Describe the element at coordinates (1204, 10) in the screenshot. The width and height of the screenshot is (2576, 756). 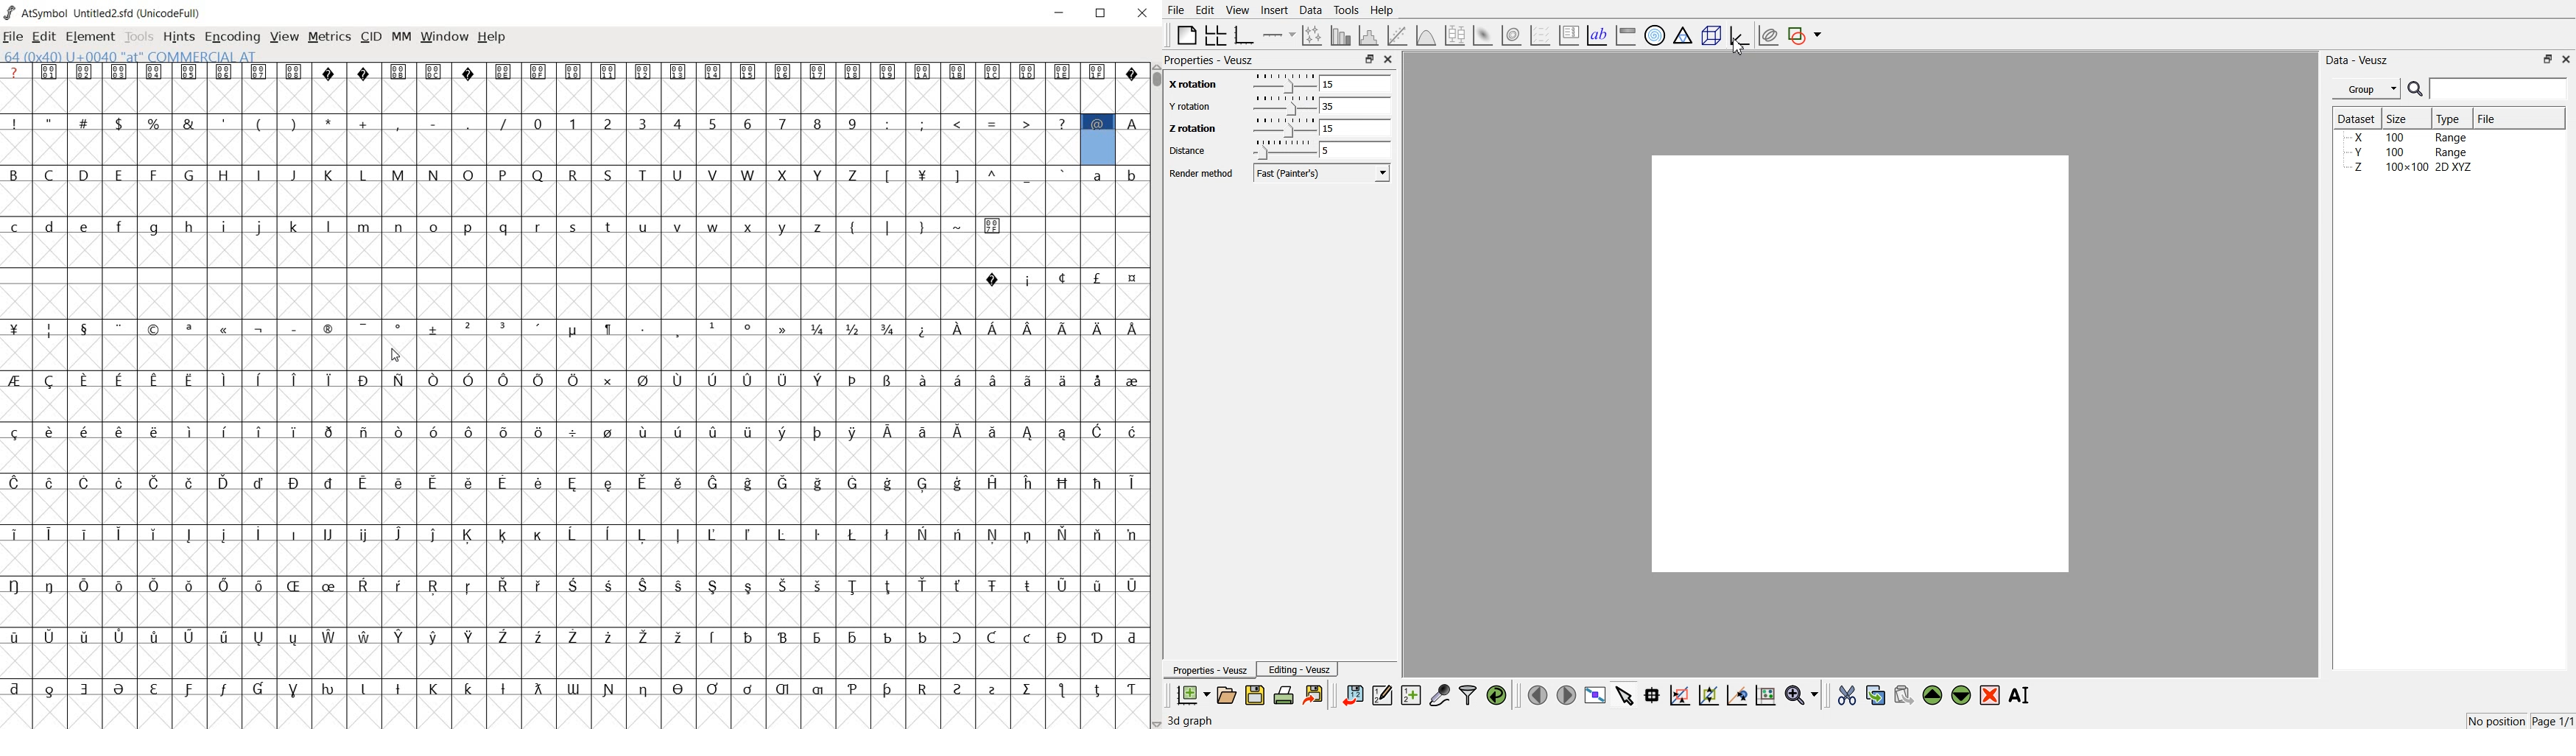
I see `Edit` at that location.